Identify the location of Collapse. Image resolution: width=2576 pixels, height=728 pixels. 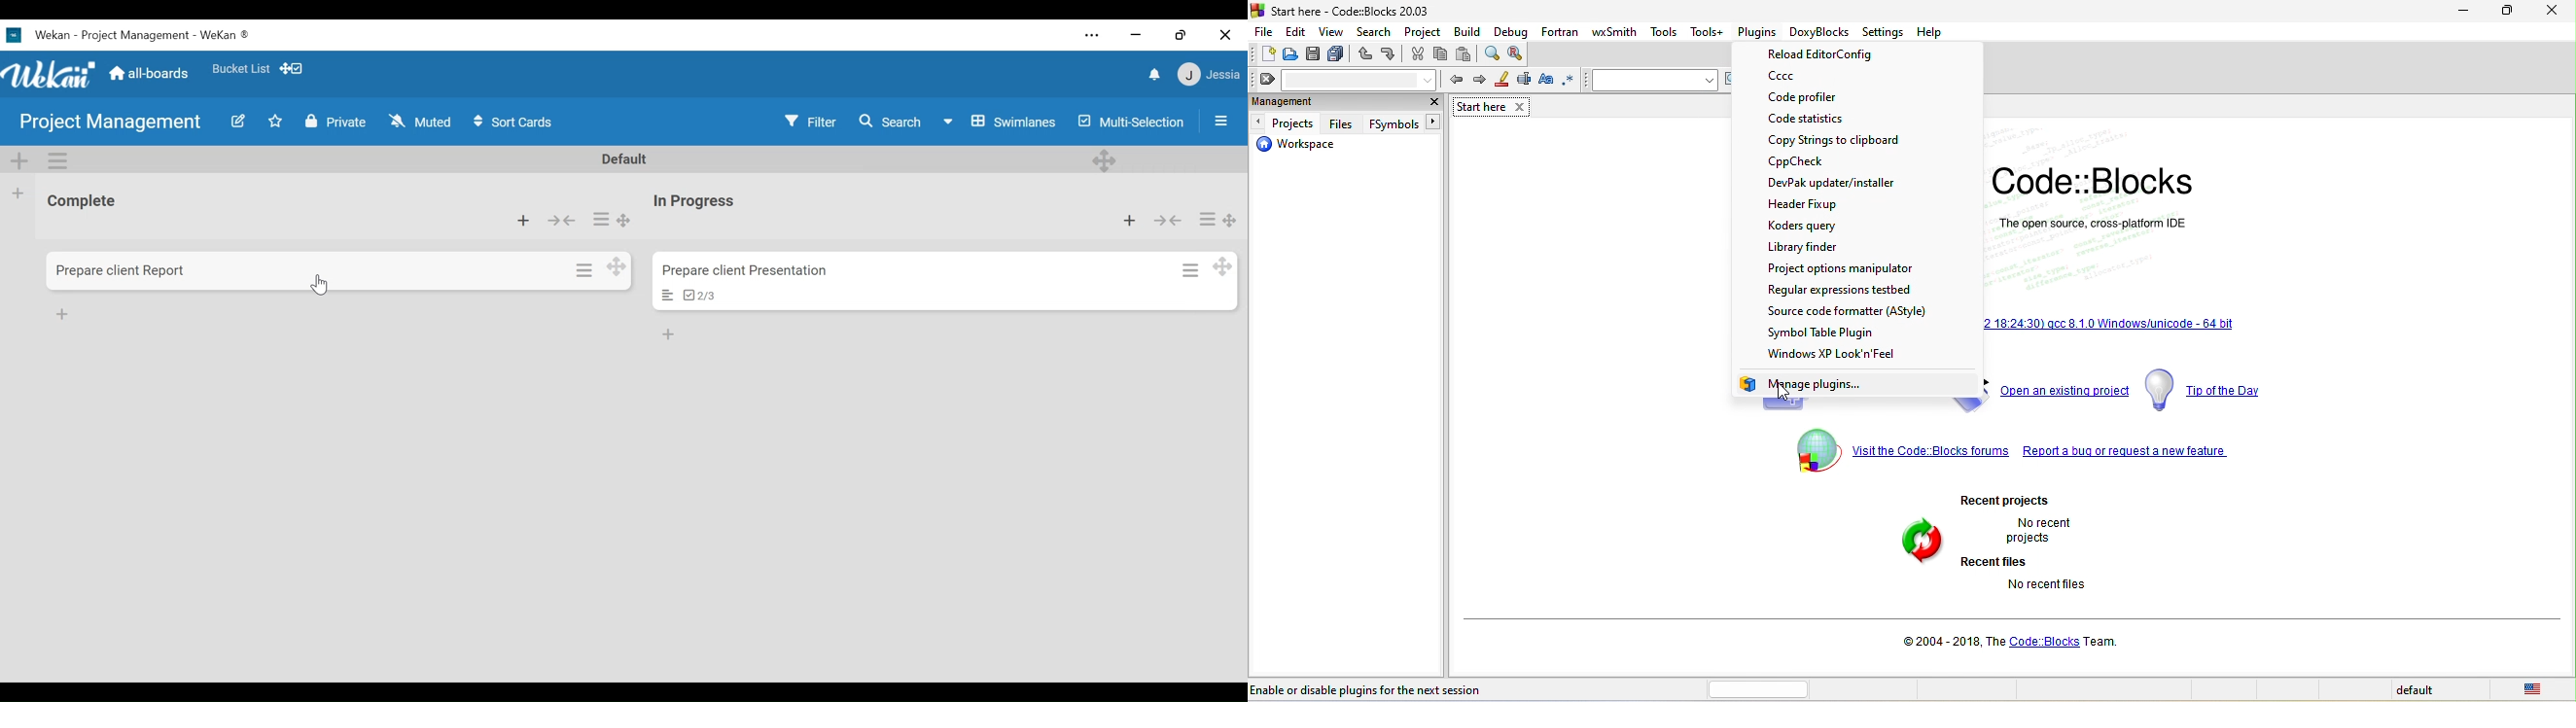
(1171, 220).